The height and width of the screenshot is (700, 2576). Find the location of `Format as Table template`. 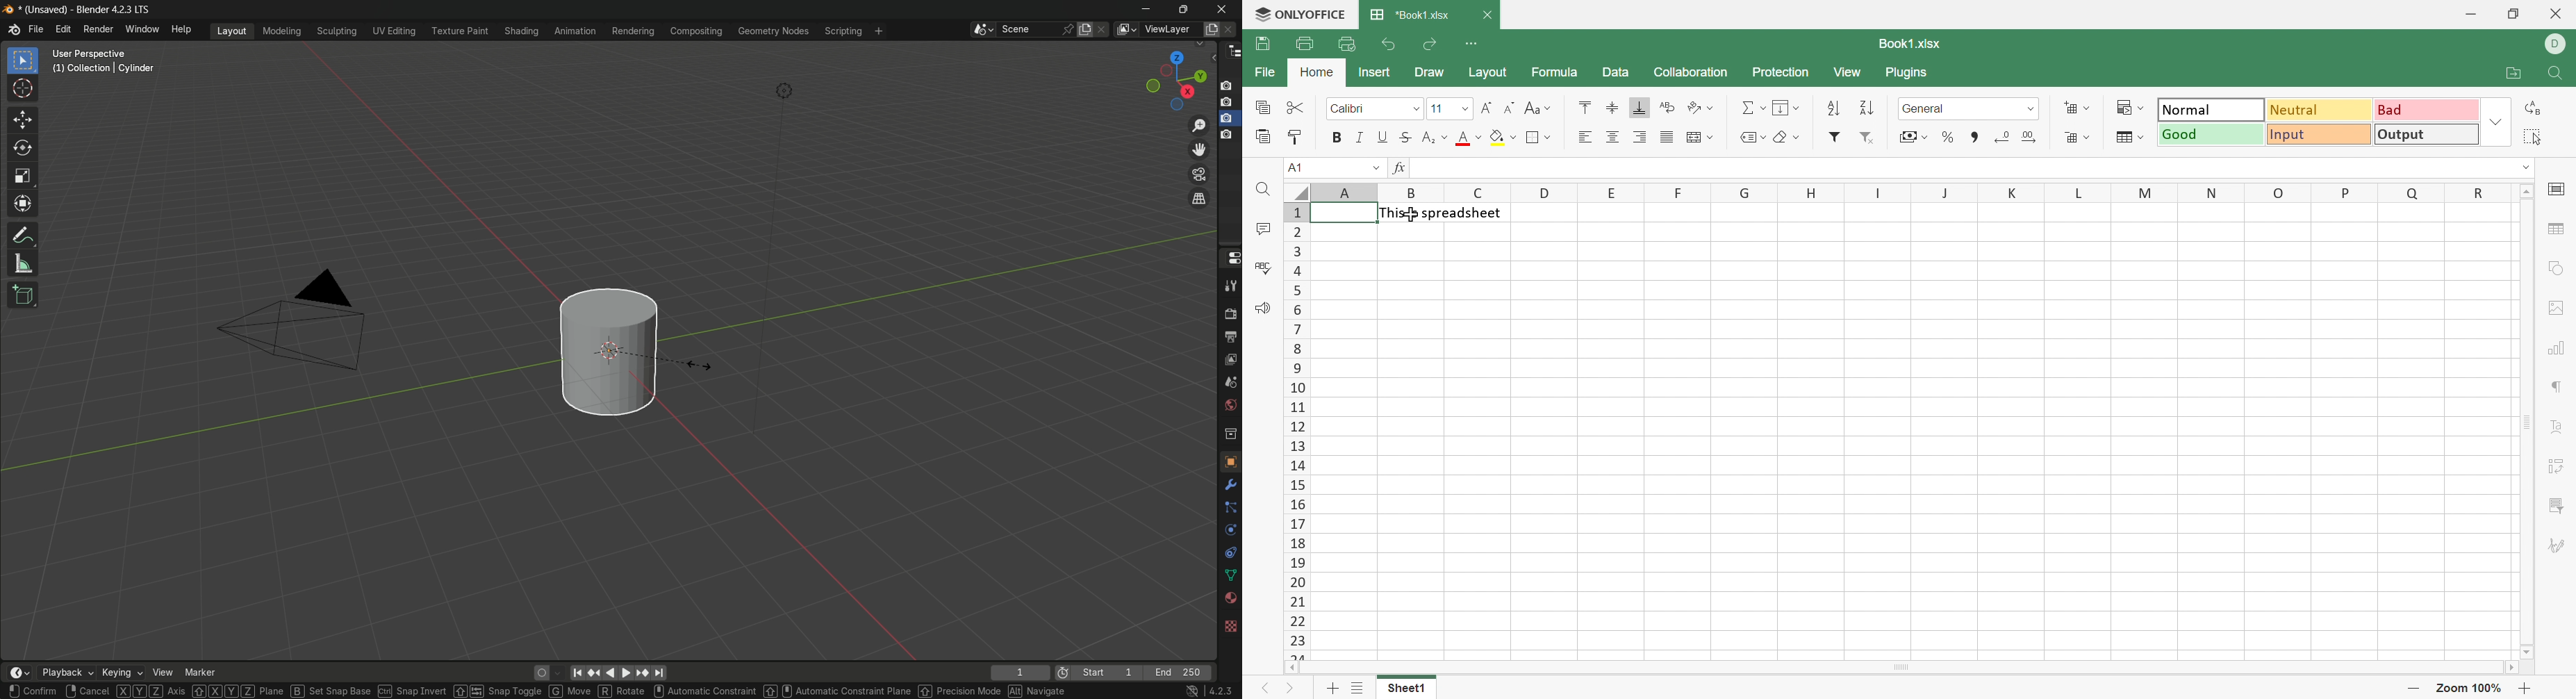

Format as Table template is located at coordinates (2122, 138).